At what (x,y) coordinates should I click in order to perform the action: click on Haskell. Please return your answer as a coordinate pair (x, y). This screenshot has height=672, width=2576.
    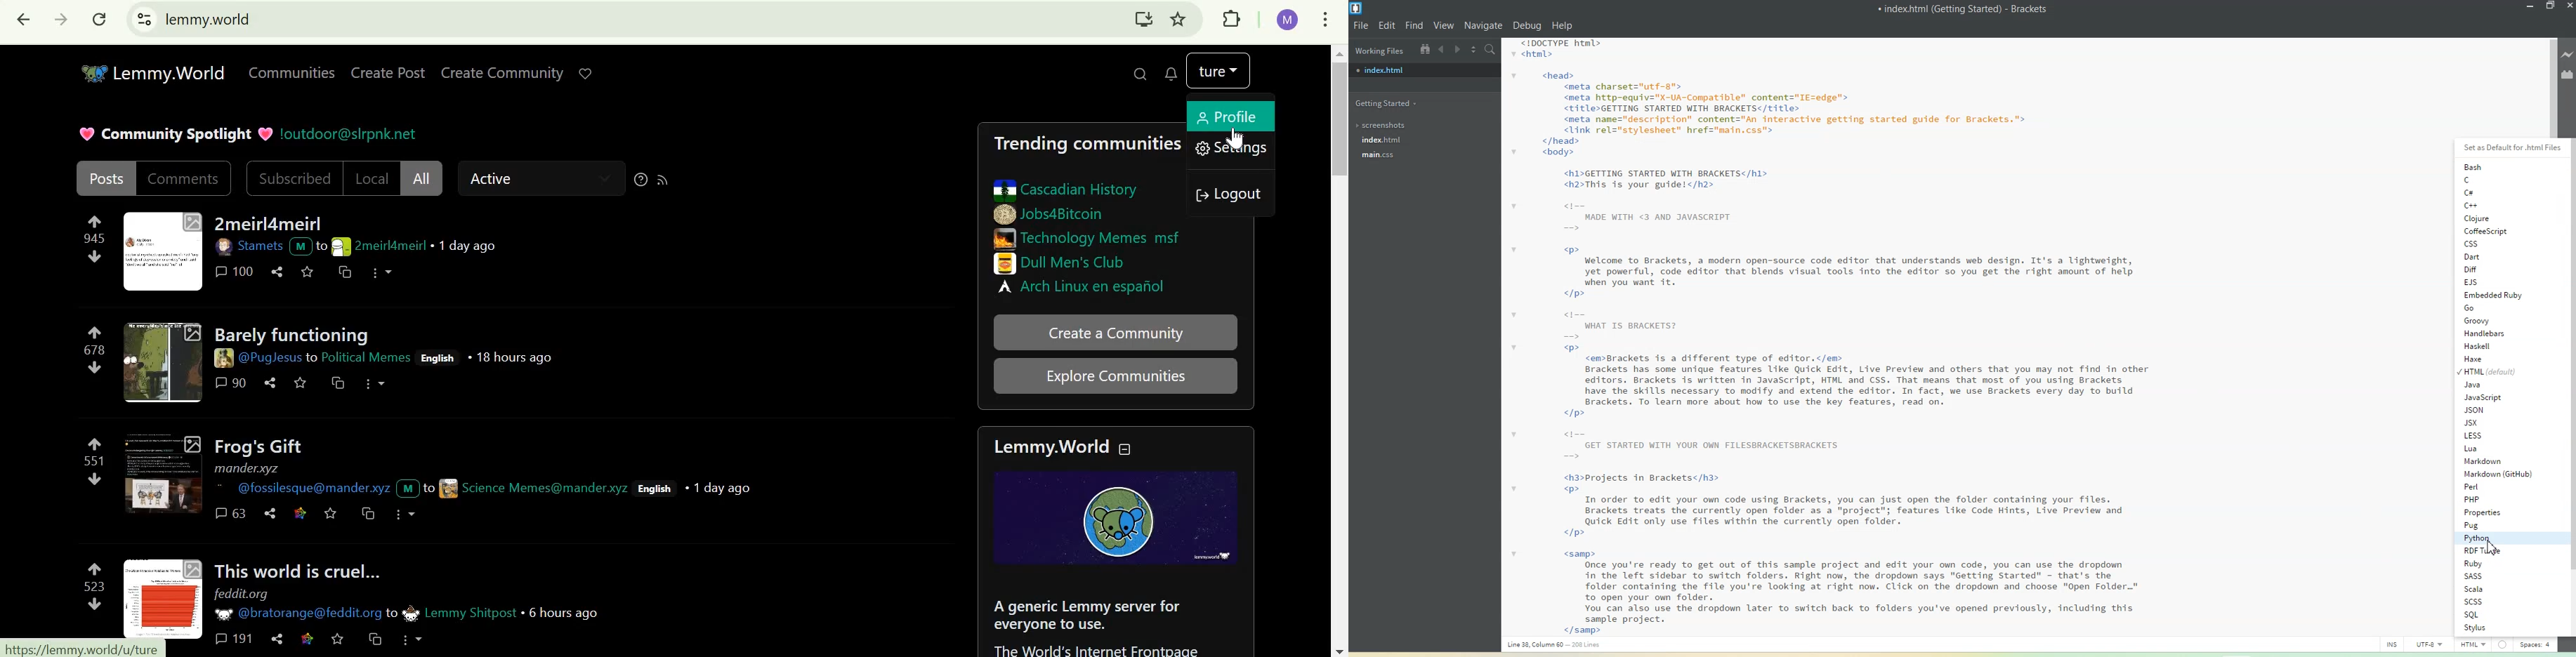
    Looking at the image, I should click on (2494, 346).